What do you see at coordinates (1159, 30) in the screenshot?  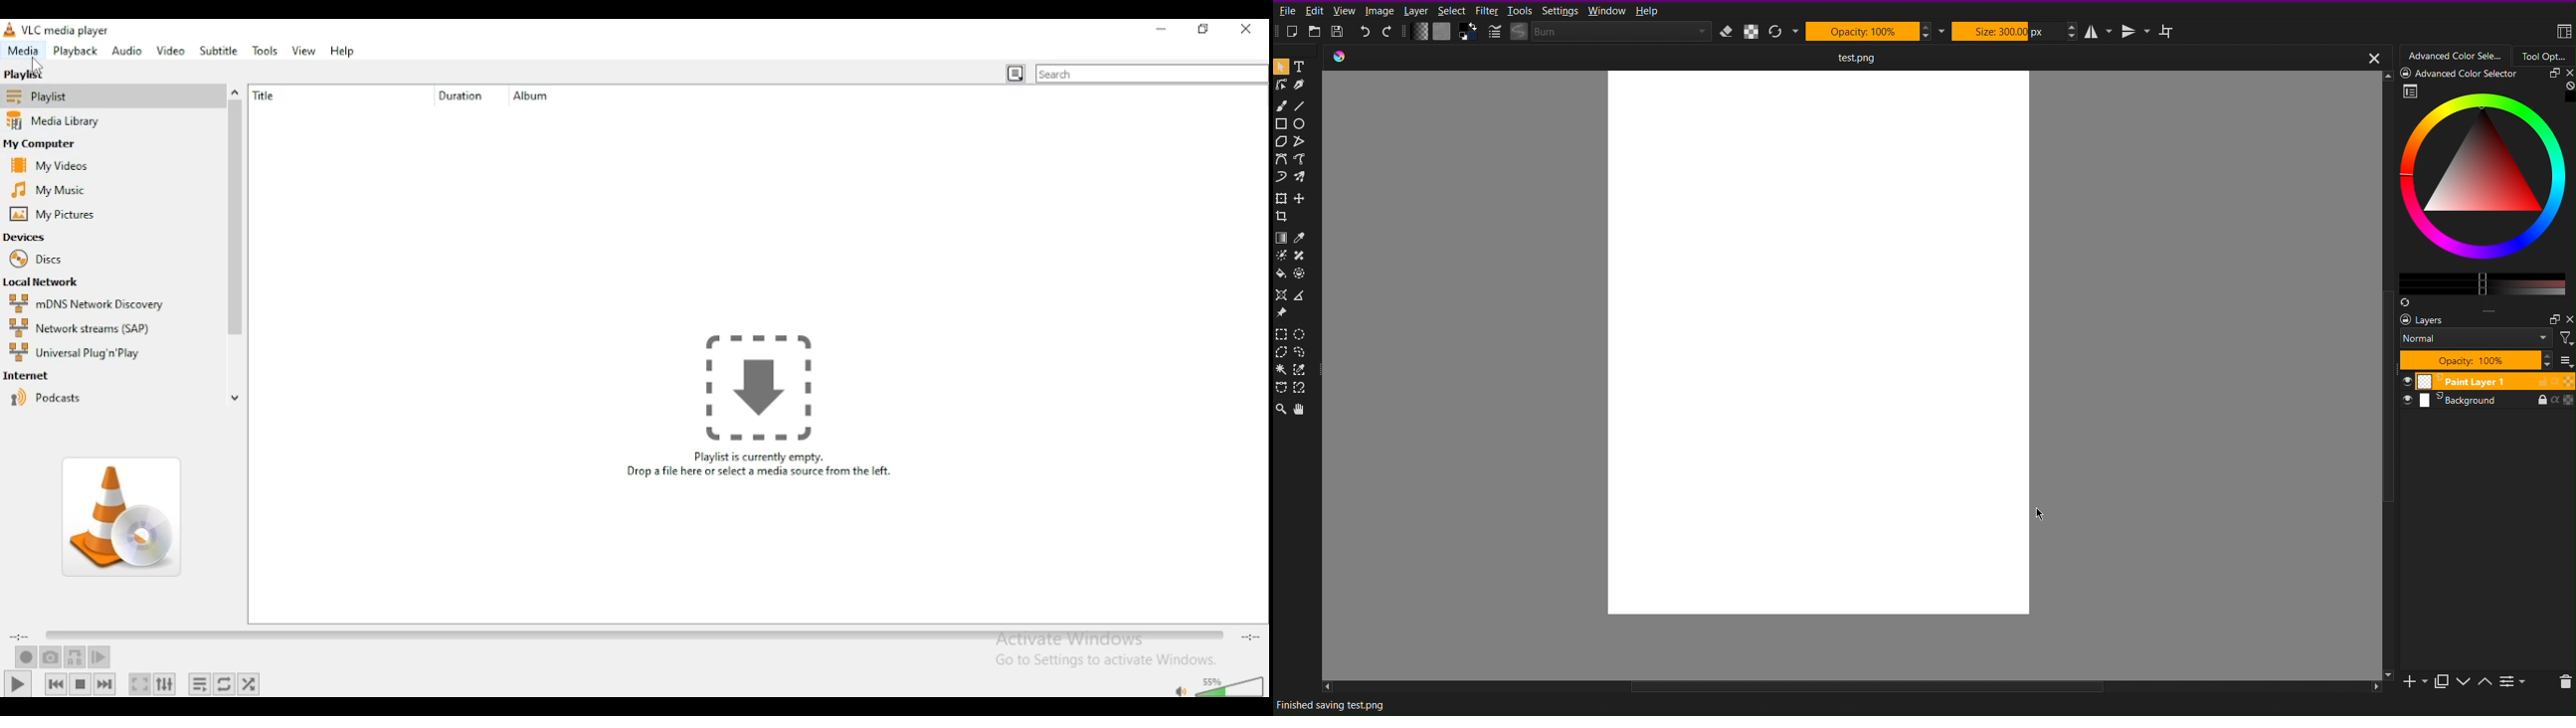 I see `minimize` at bounding box center [1159, 30].